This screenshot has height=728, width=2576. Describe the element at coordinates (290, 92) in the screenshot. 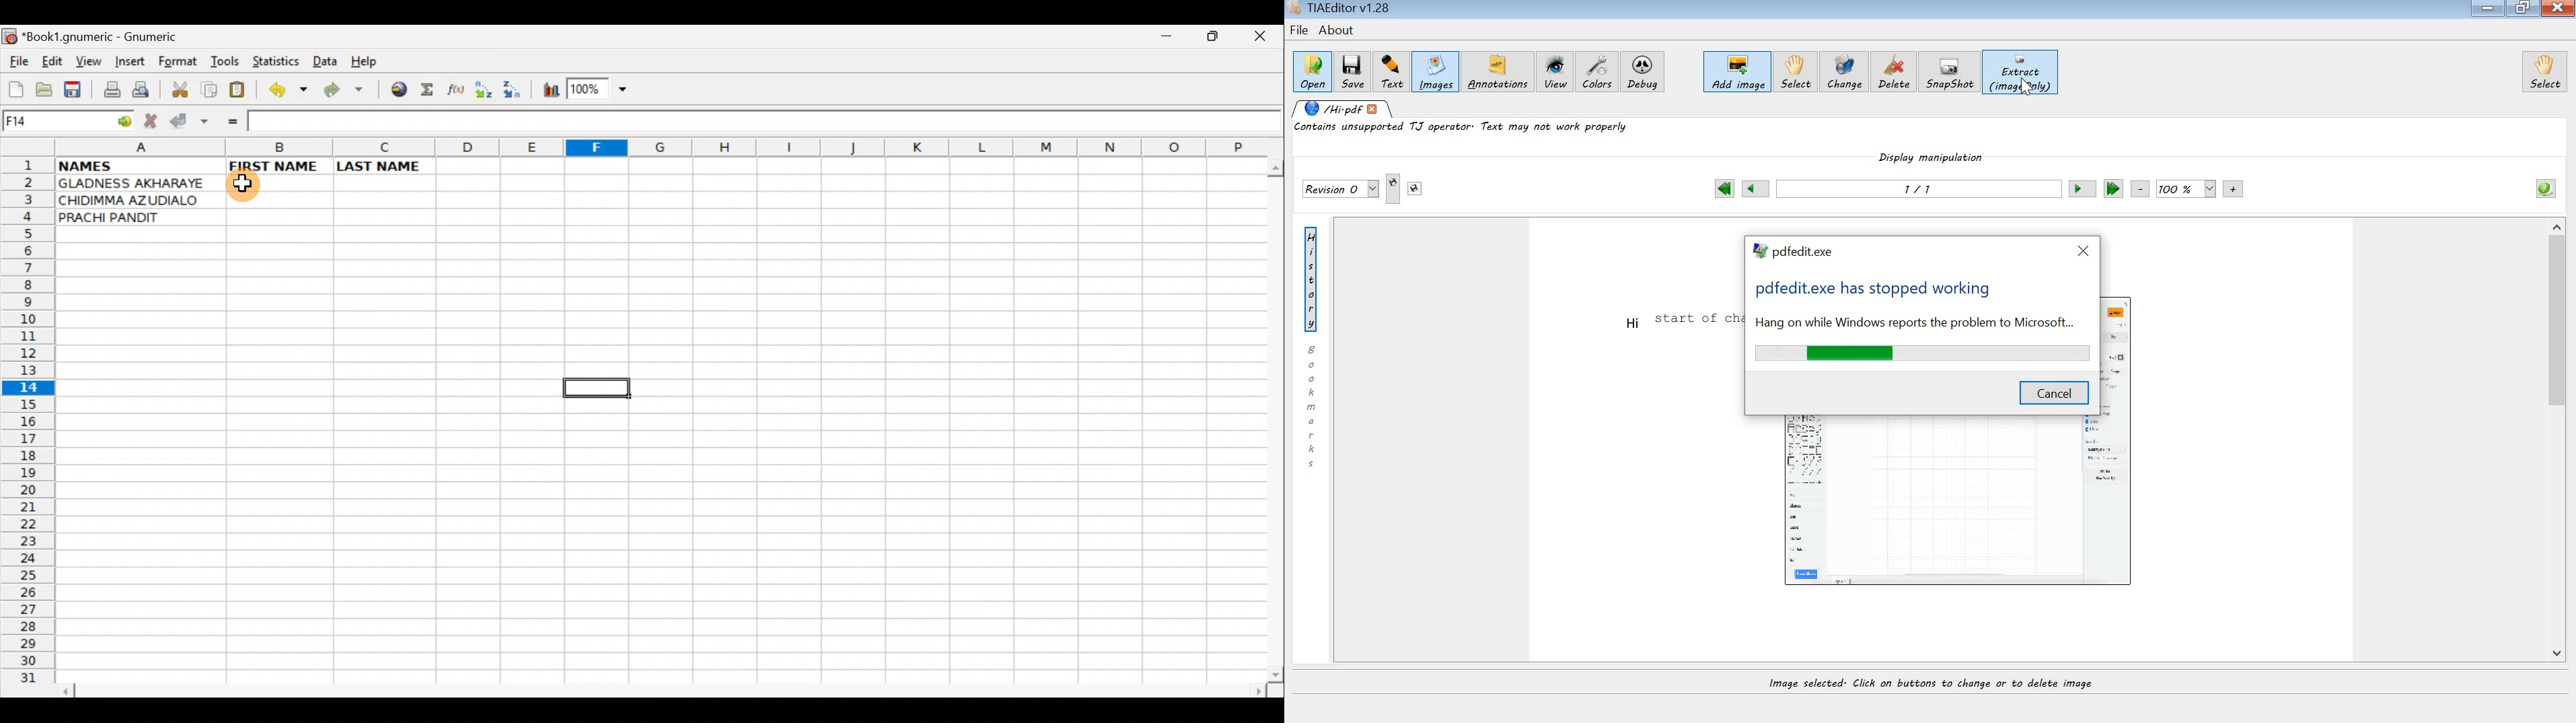

I see `Undo last action` at that location.